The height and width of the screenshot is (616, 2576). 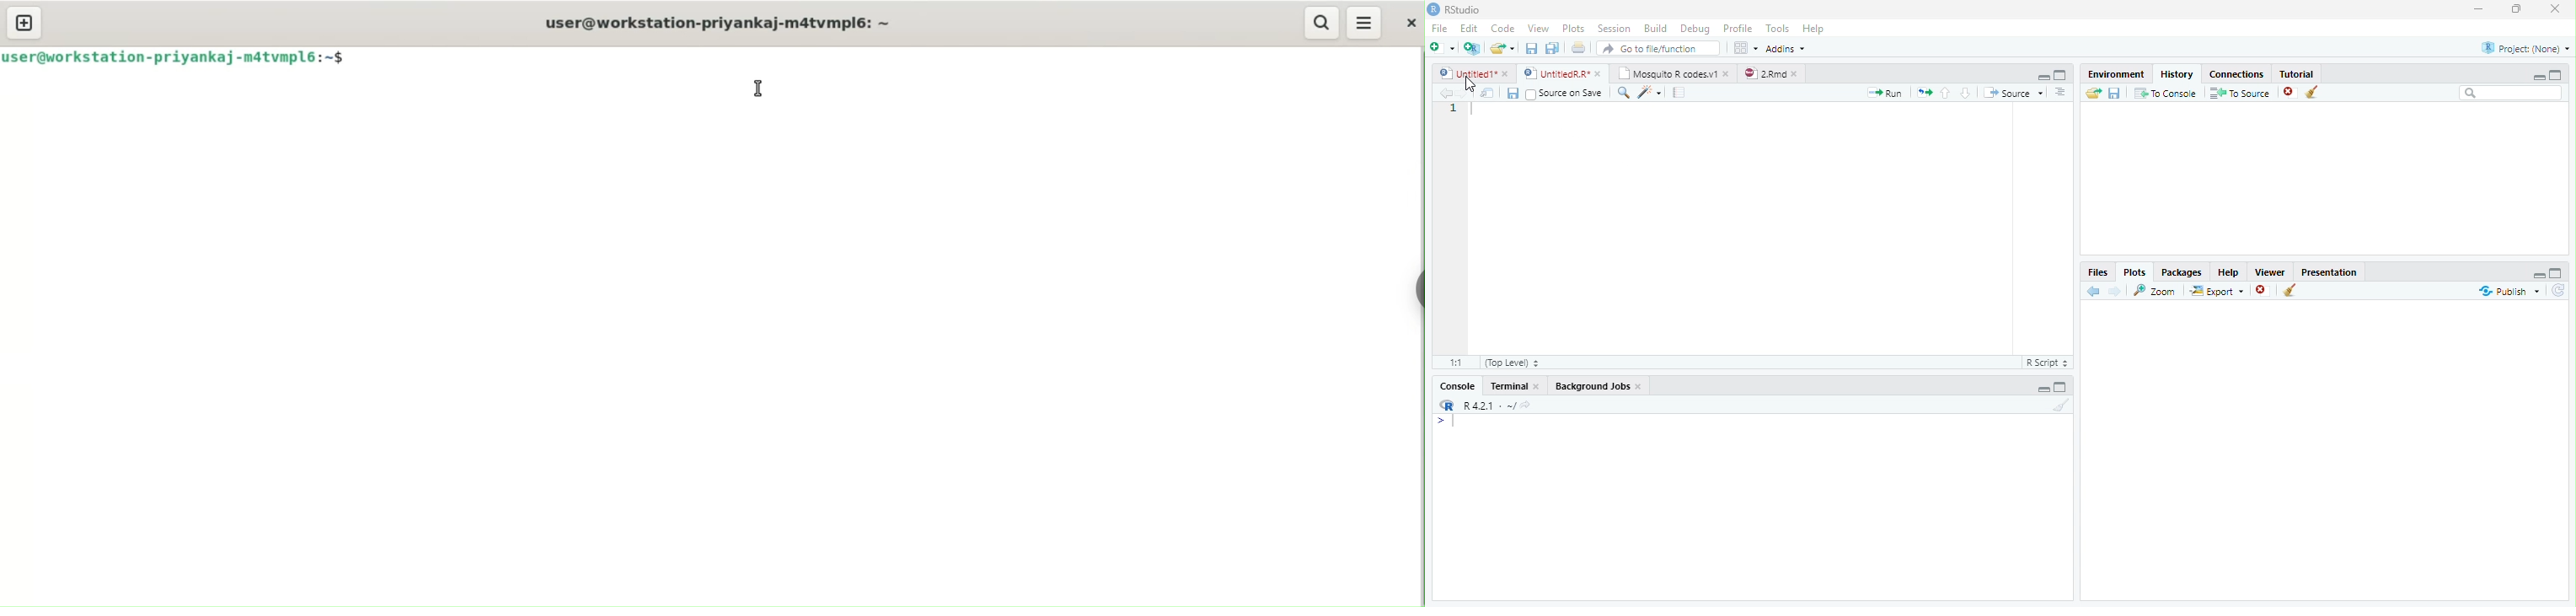 I want to click on Remove Selected, so click(x=2263, y=292).